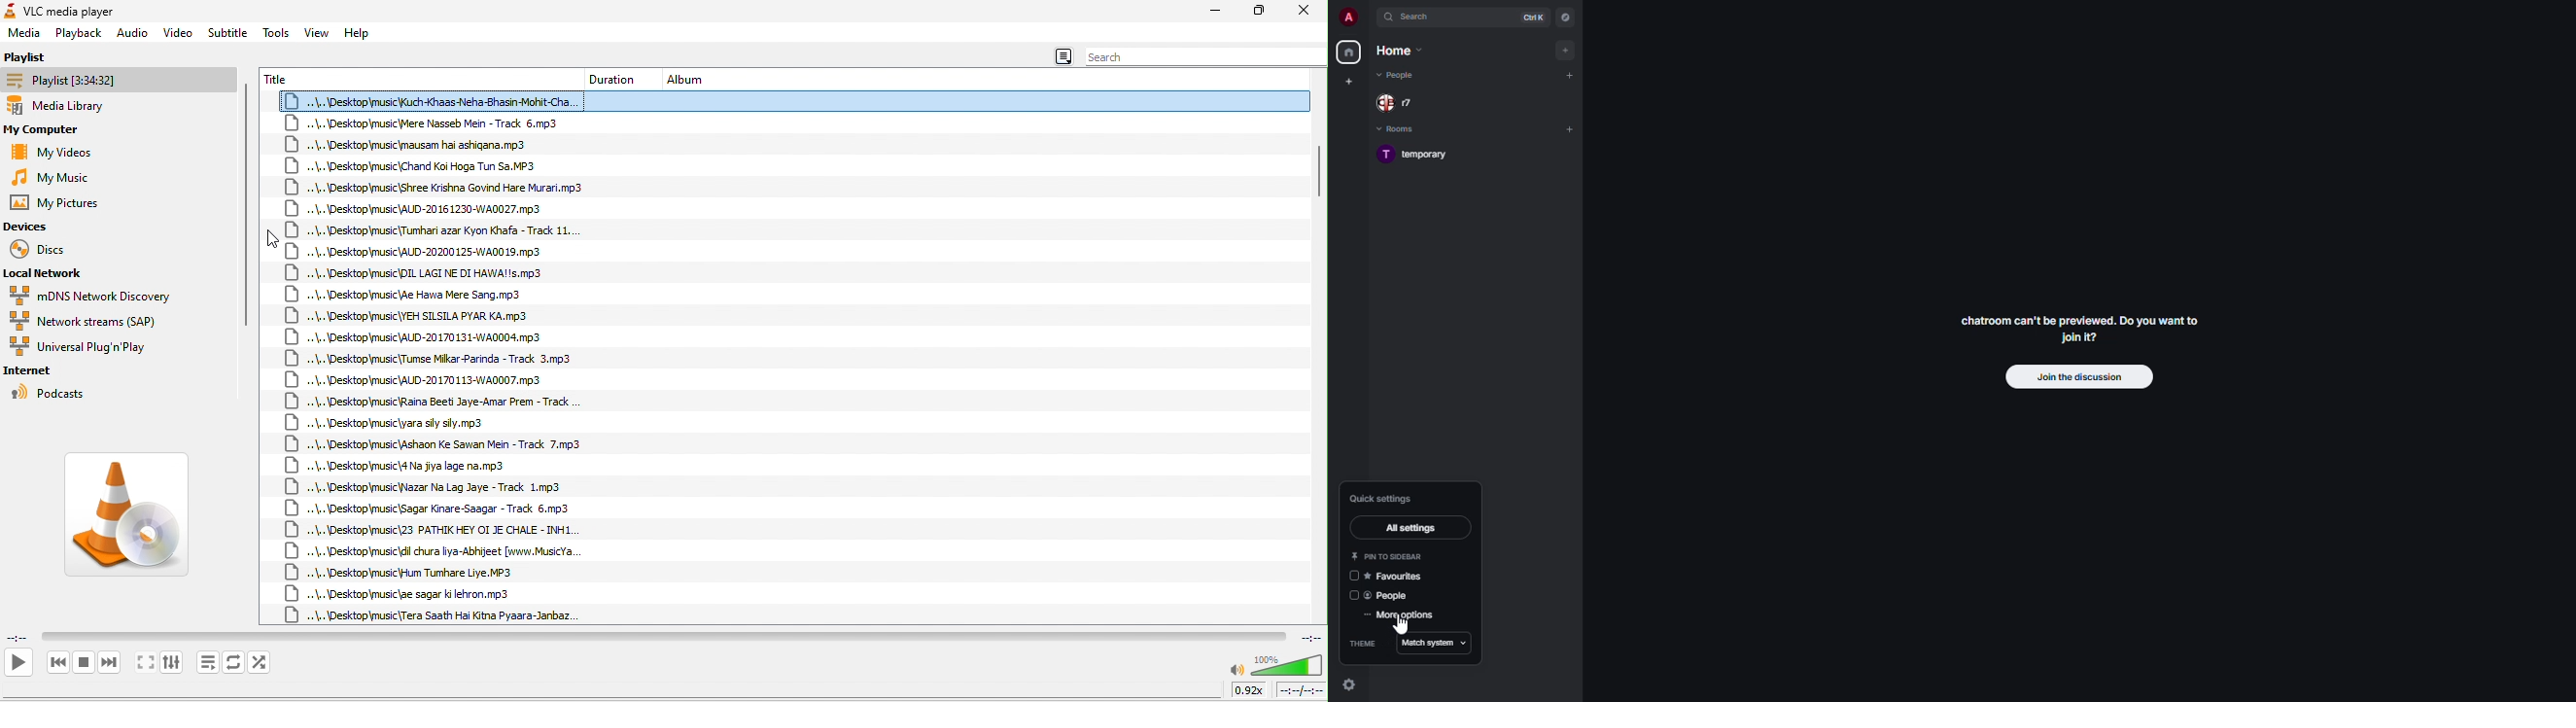 The height and width of the screenshot is (728, 2576). Describe the element at coordinates (261, 662) in the screenshot. I see `random` at that location.